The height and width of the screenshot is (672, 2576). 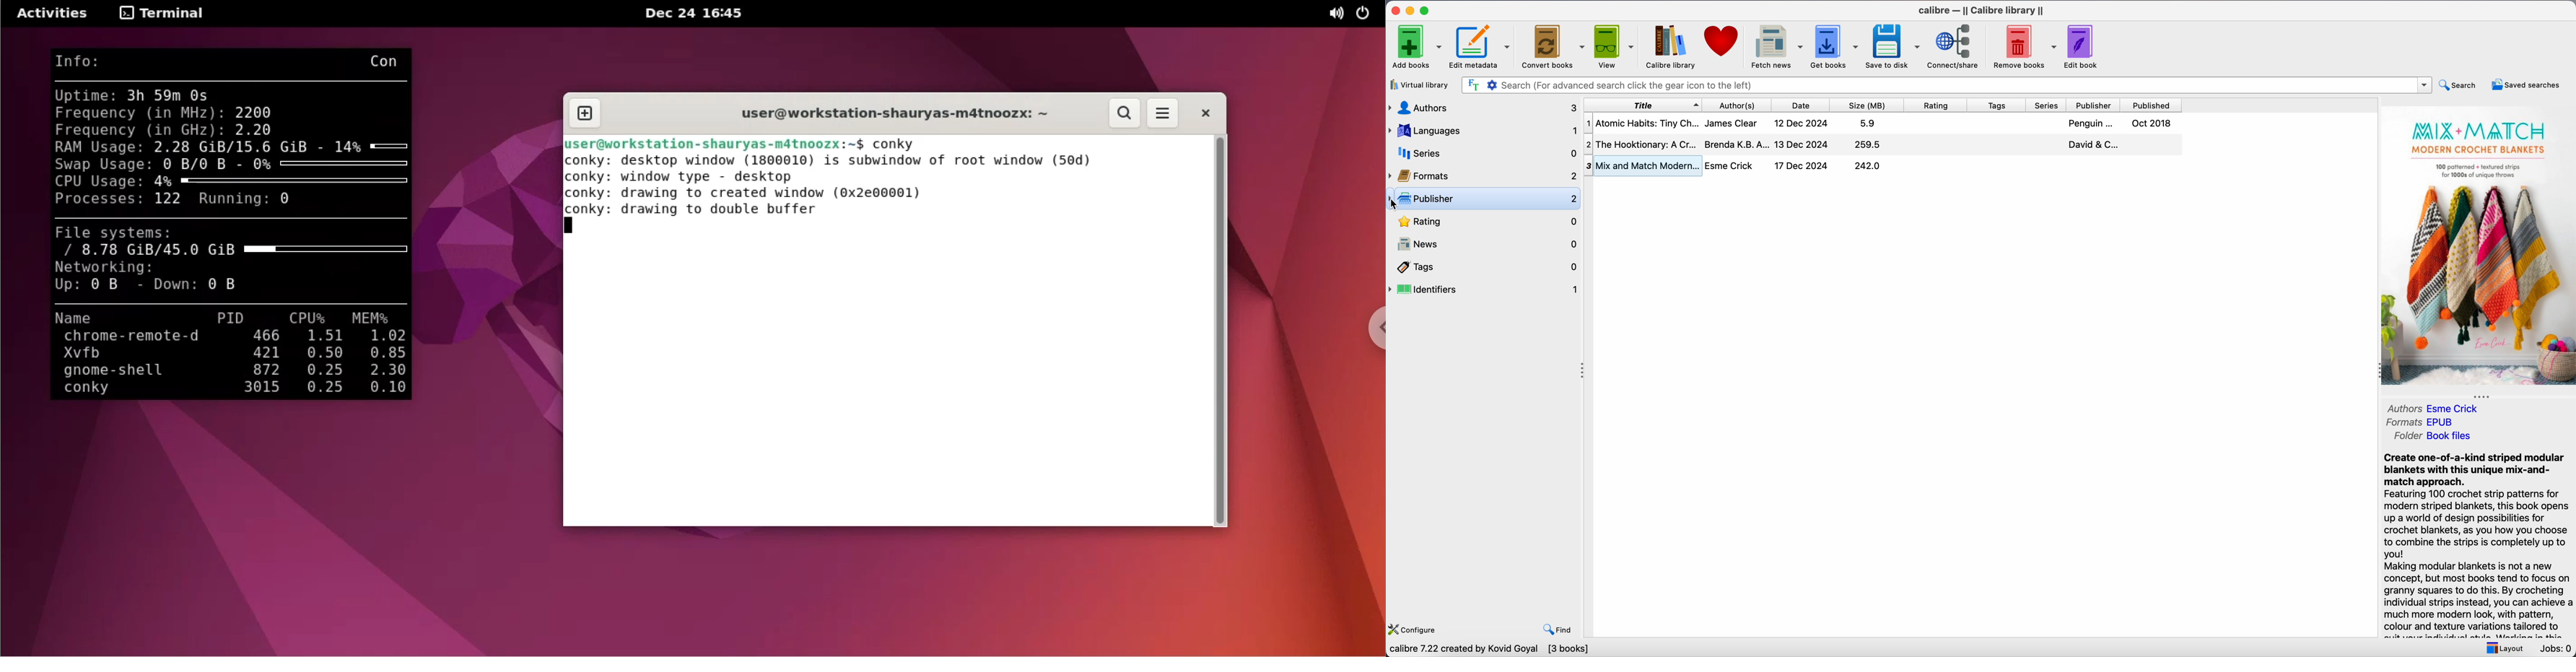 I want to click on edit book, so click(x=2084, y=46).